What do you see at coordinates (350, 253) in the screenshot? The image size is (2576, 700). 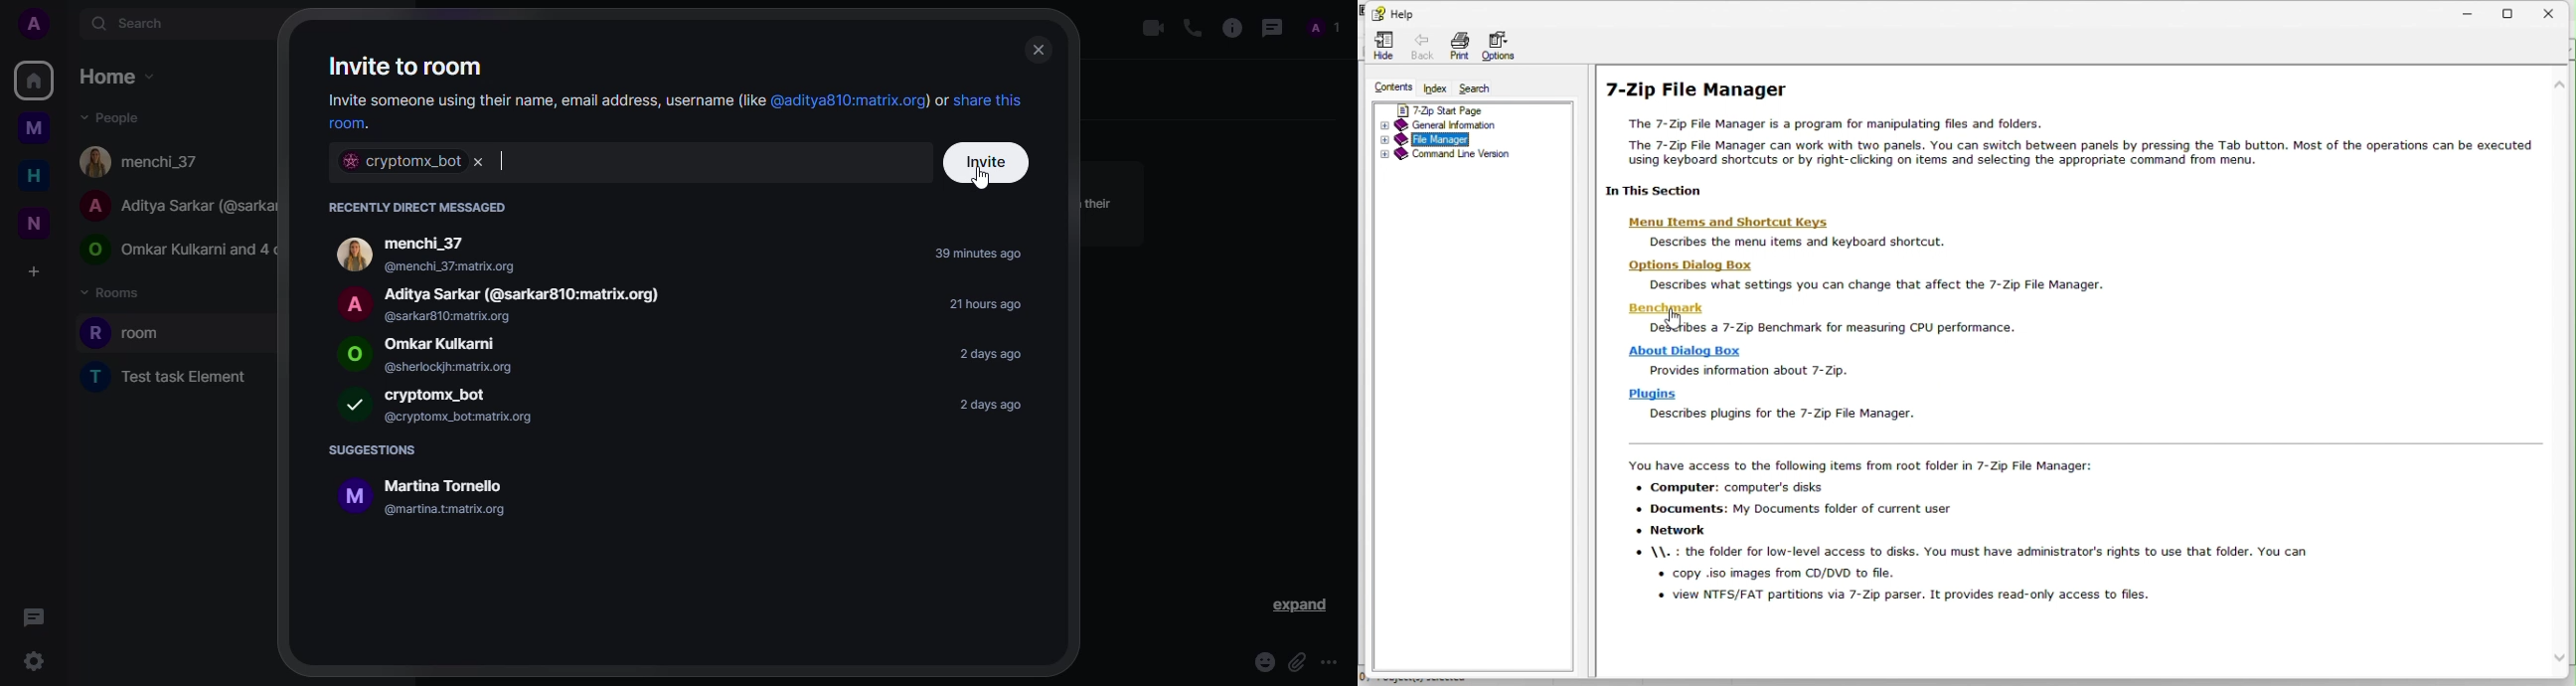 I see `logo` at bounding box center [350, 253].